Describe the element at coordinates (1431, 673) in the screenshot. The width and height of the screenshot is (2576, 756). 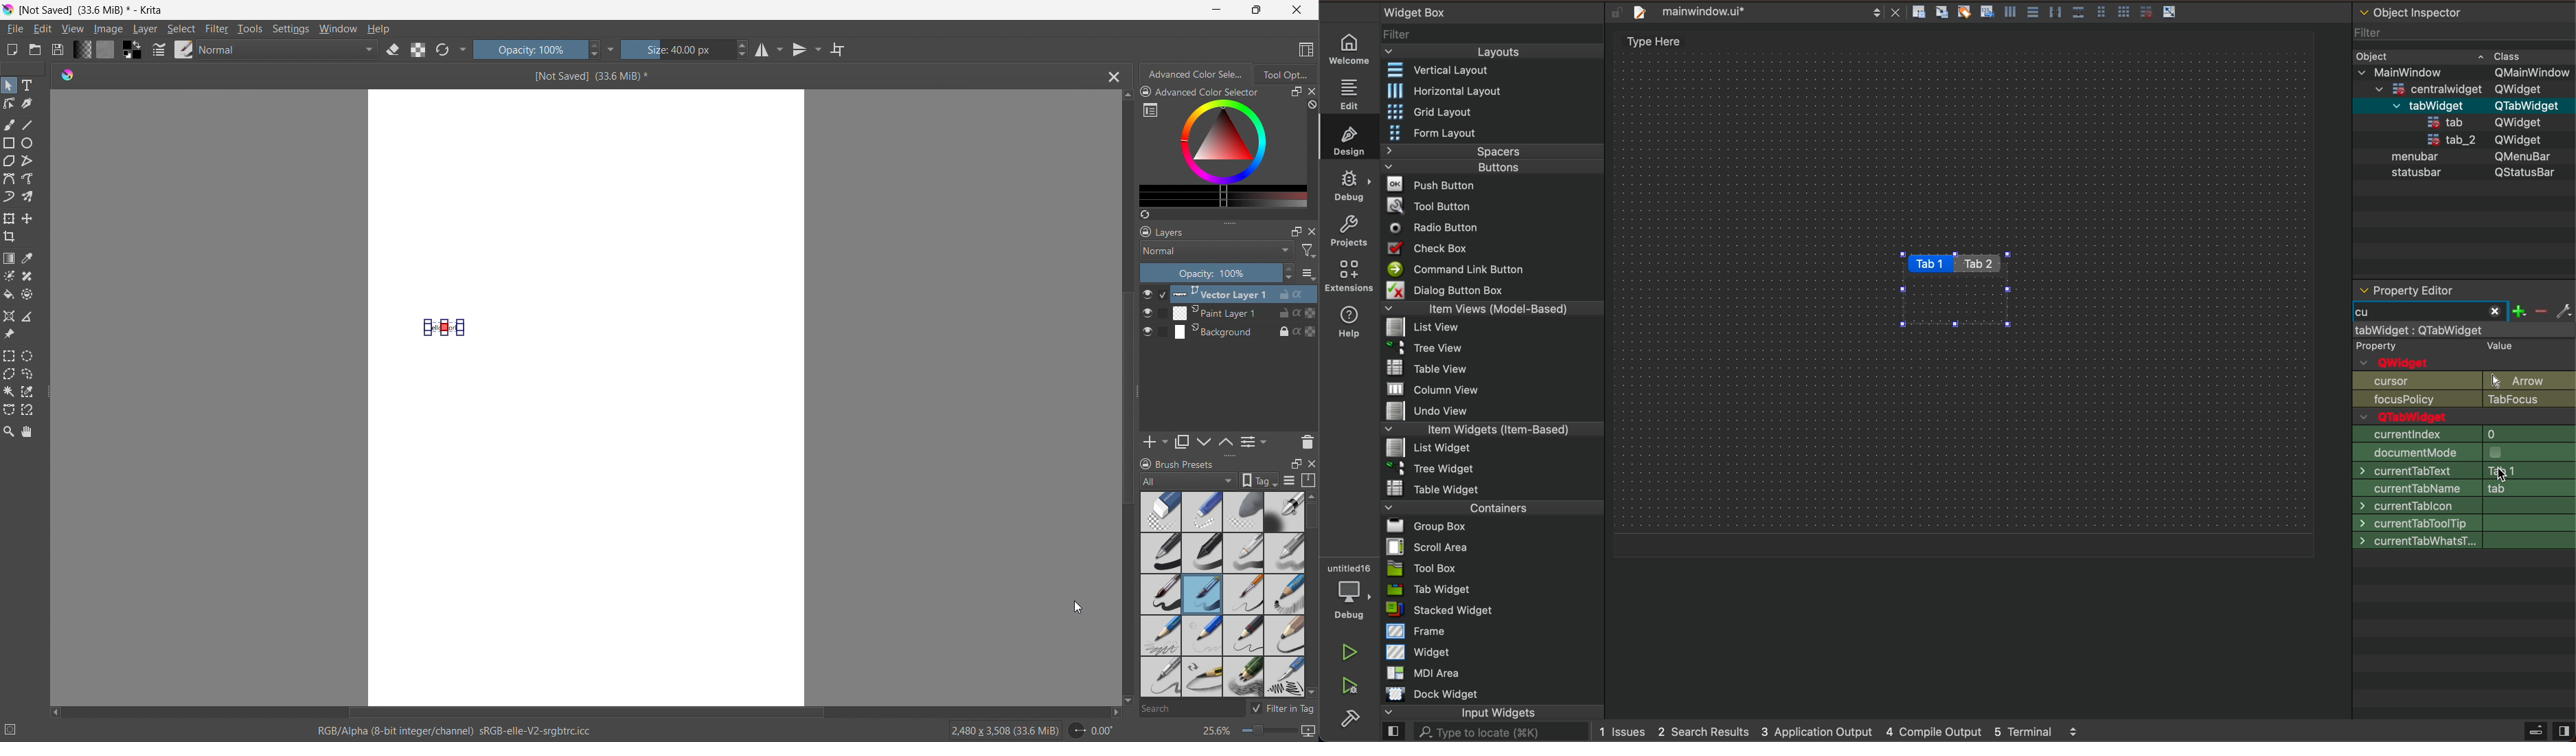
I see ` MDI Area` at that location.